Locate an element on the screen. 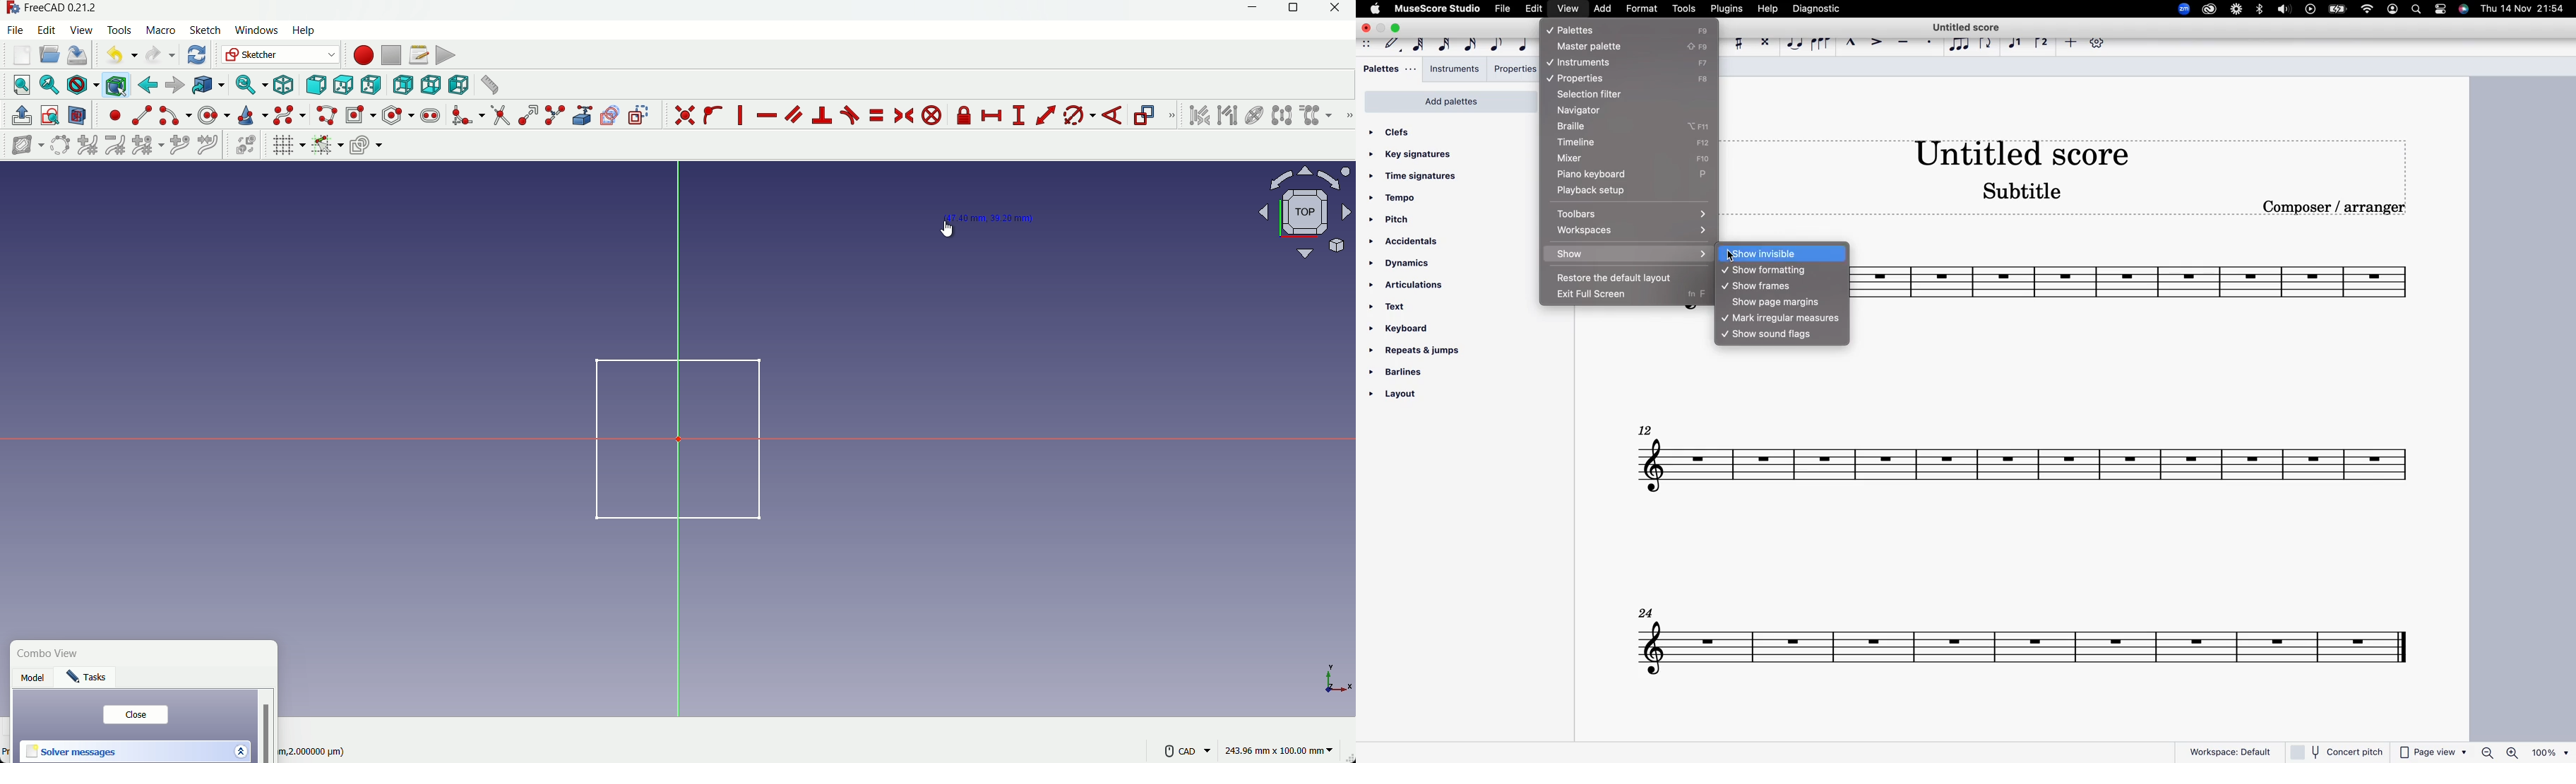 This screenshot has width=2576, height=784. musescore studio is located at coordinates (1437, 8).